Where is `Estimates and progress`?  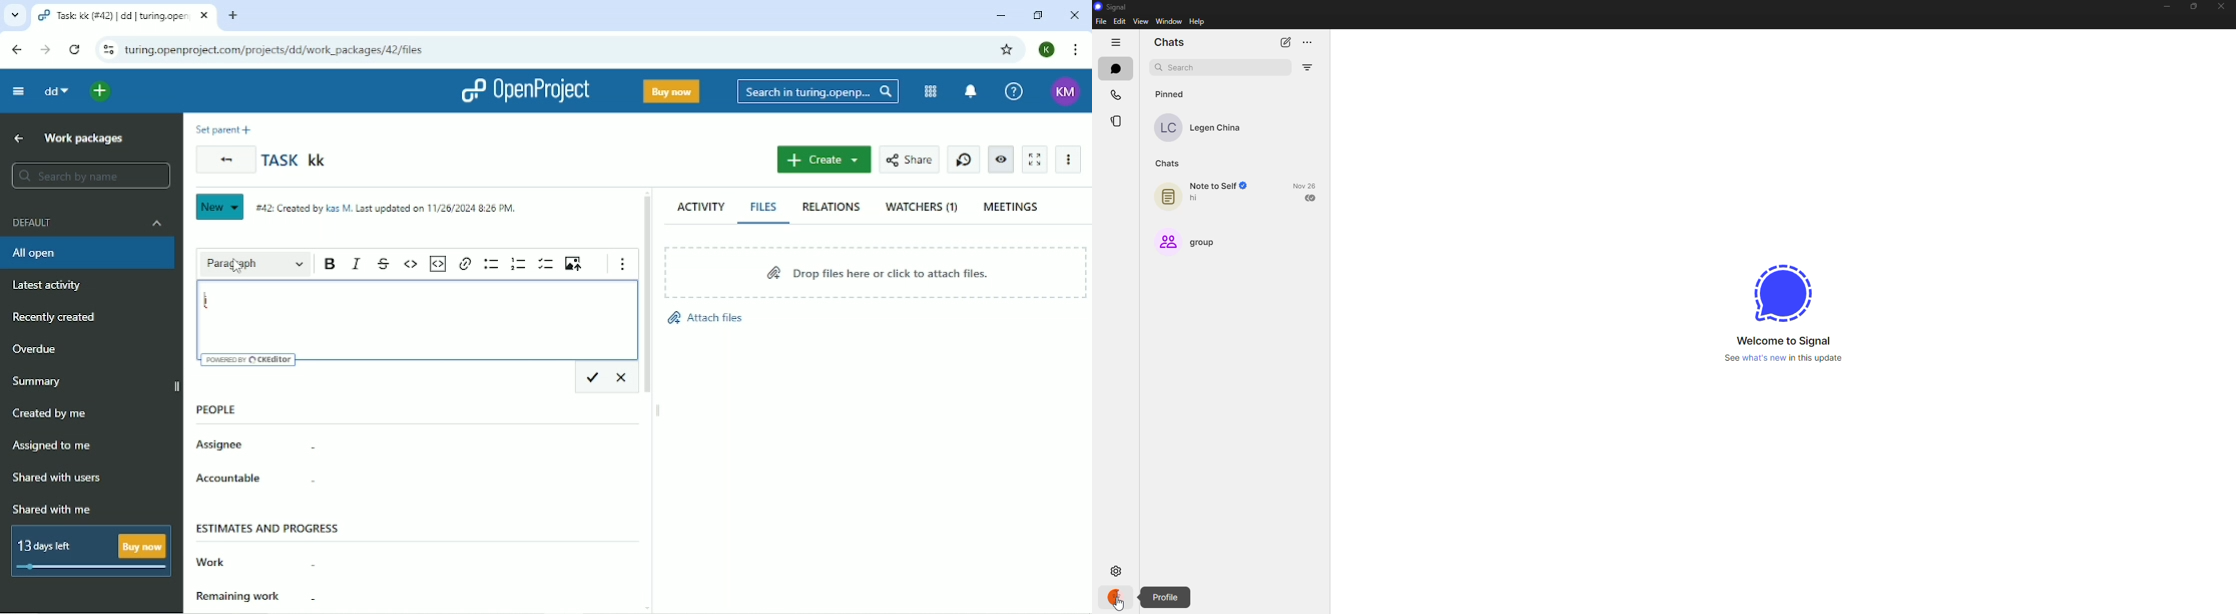
Estimates and progress is located at coordinates (271, 524).